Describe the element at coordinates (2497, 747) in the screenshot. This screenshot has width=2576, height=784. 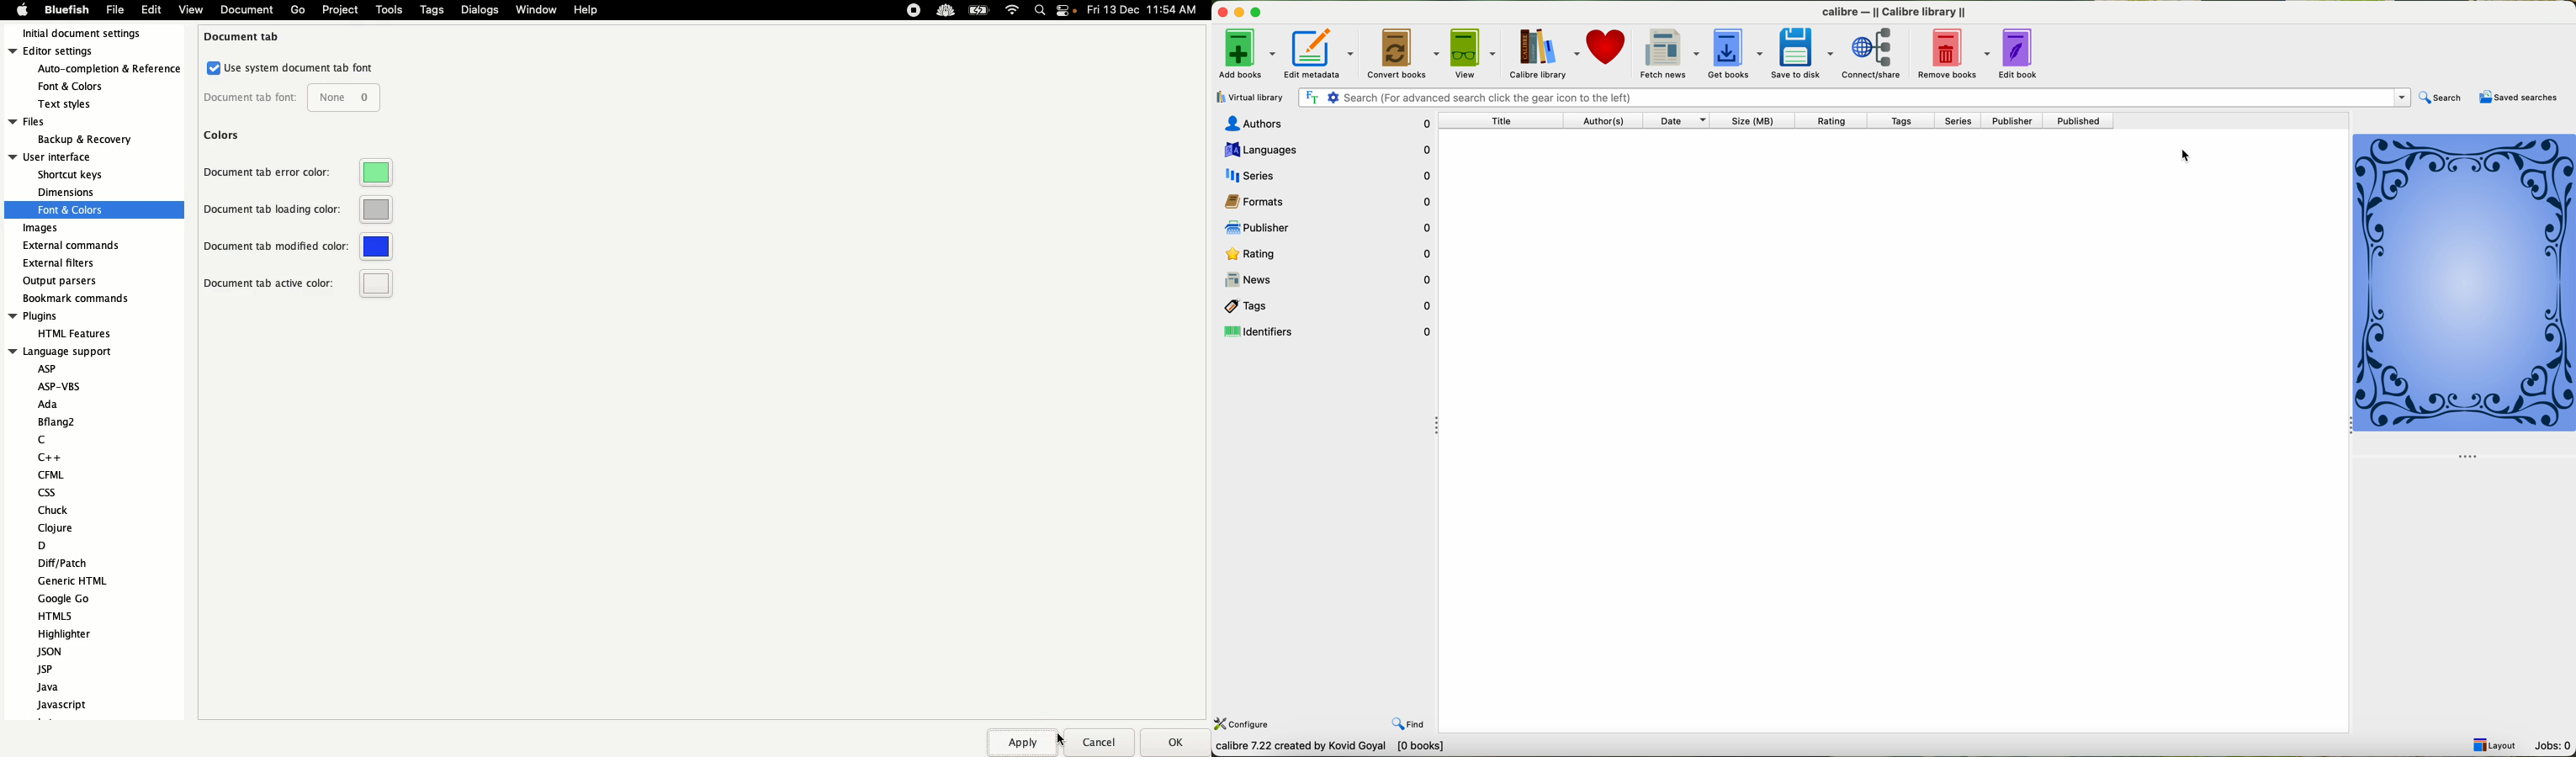
I see `layout` at that location.